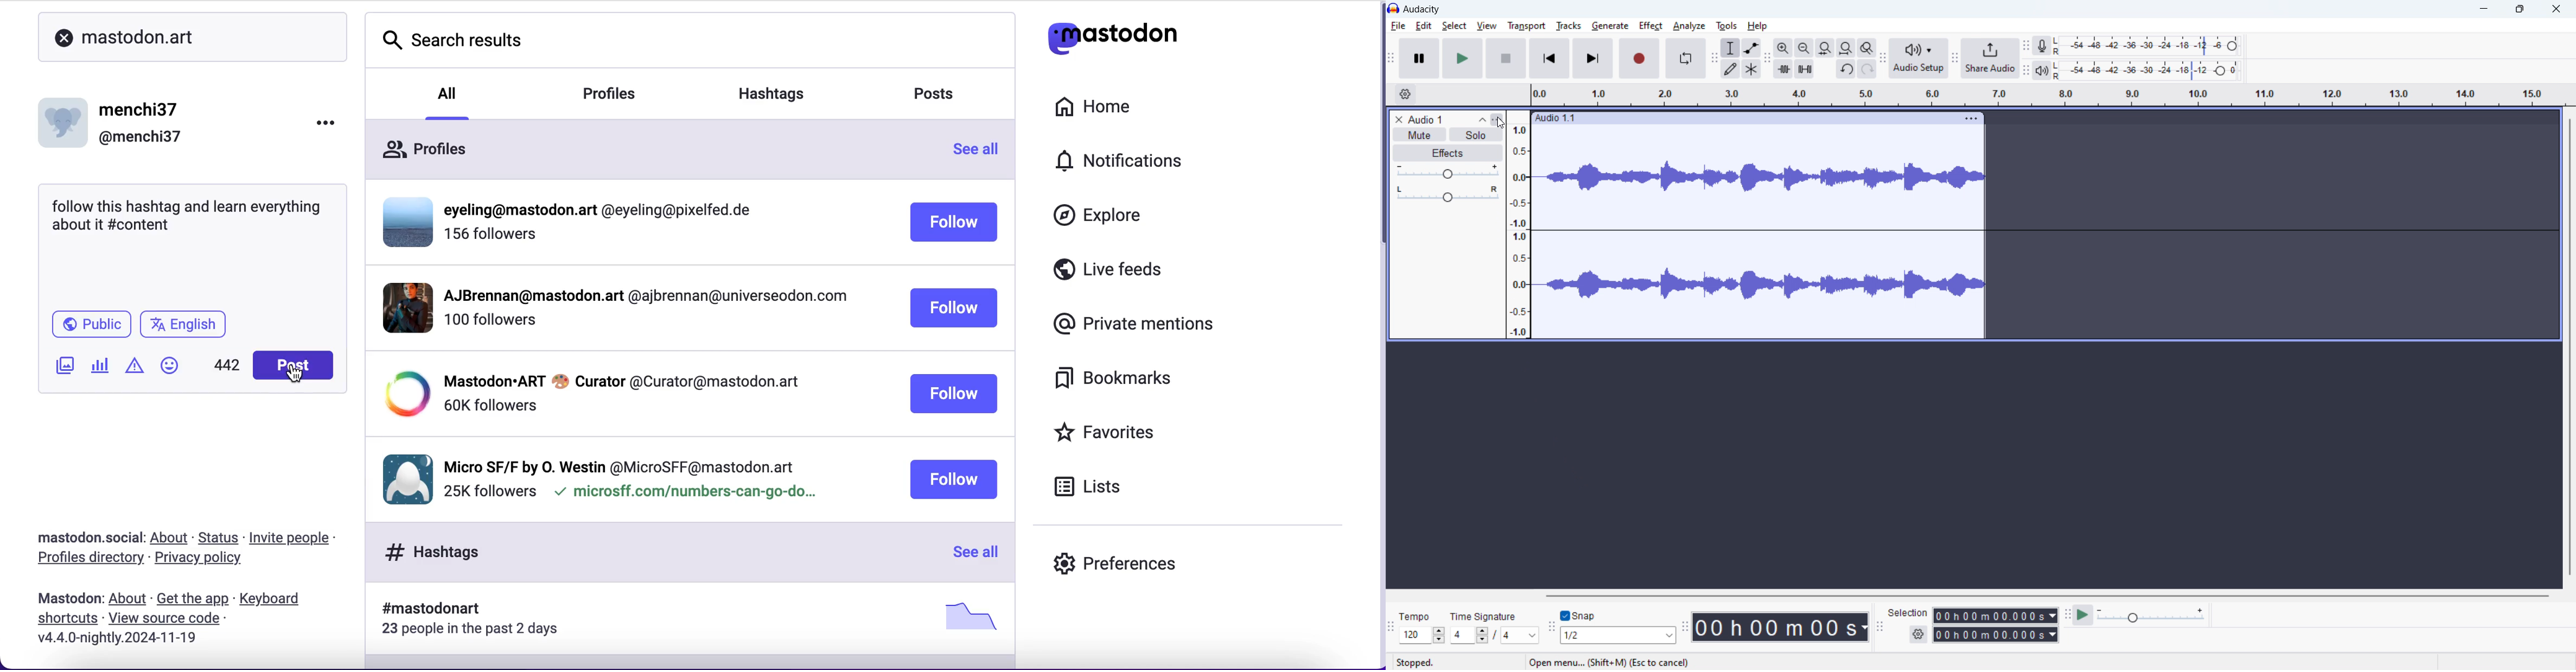 Image resolution: width=2576 pixels, height=672 pixels. I want to click on multi tool, so click(1751, 69).